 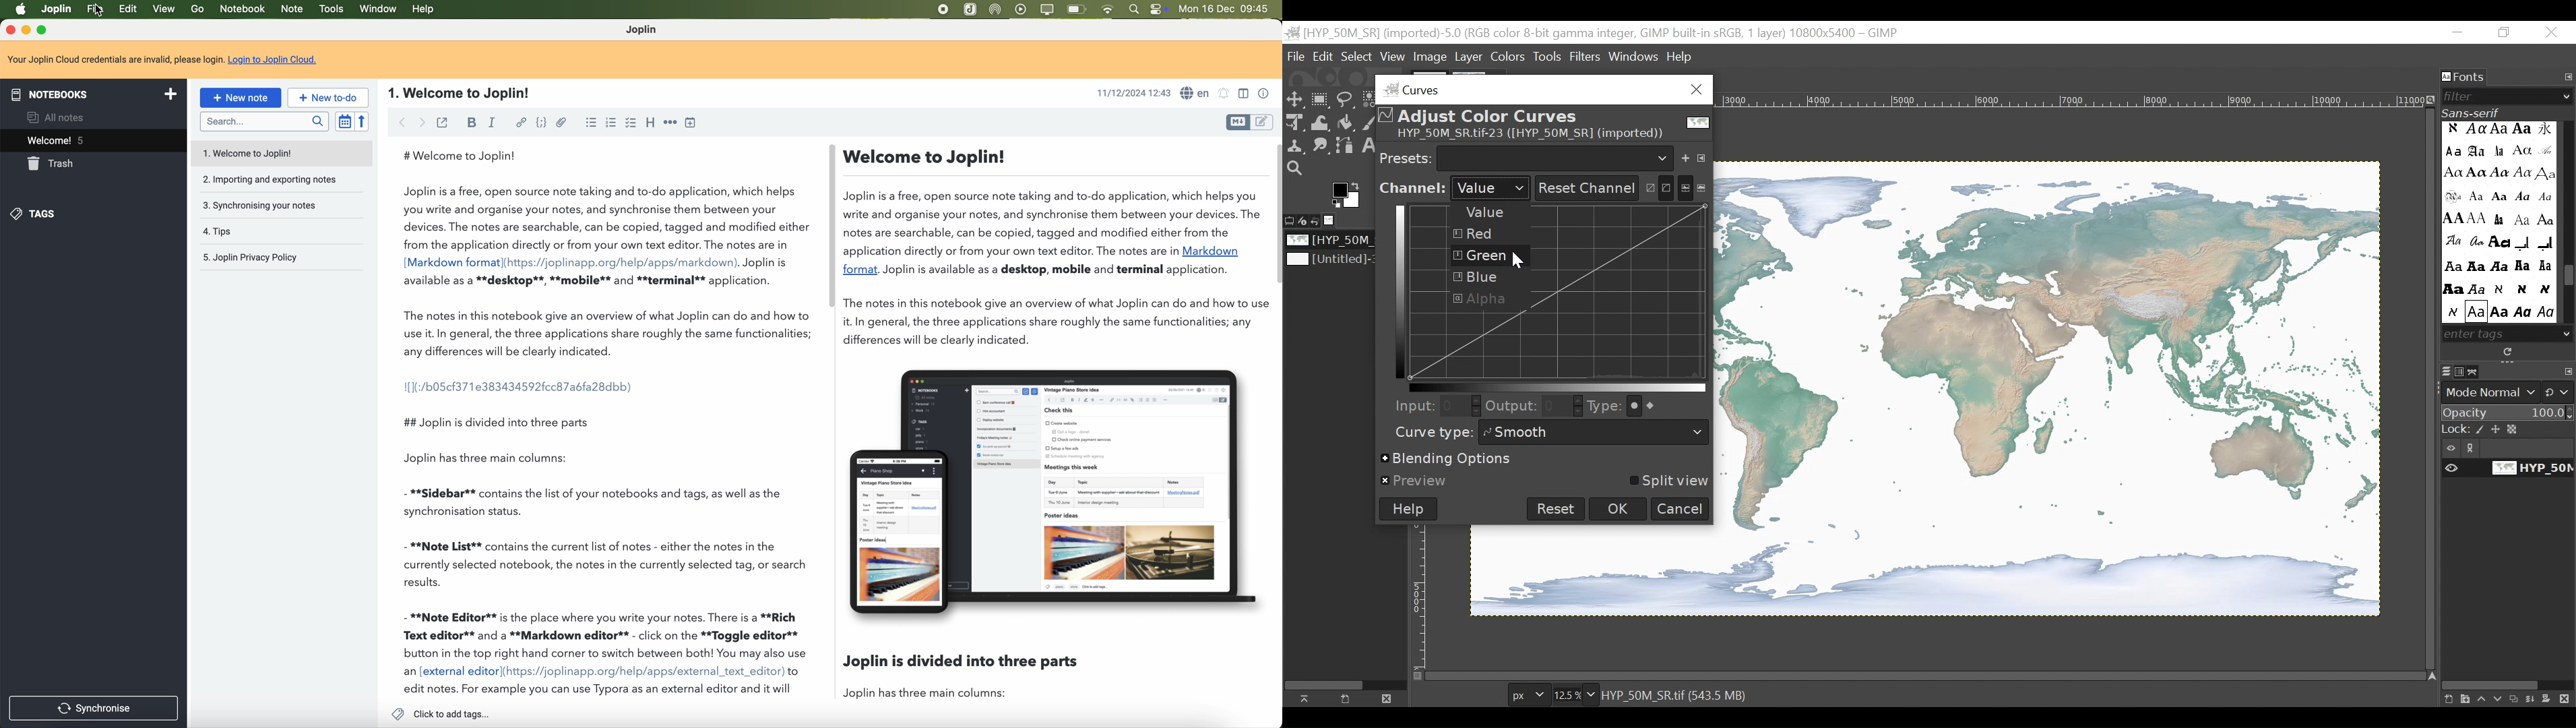 I want to click on toggle sort order field, so click(x=342, y=121).